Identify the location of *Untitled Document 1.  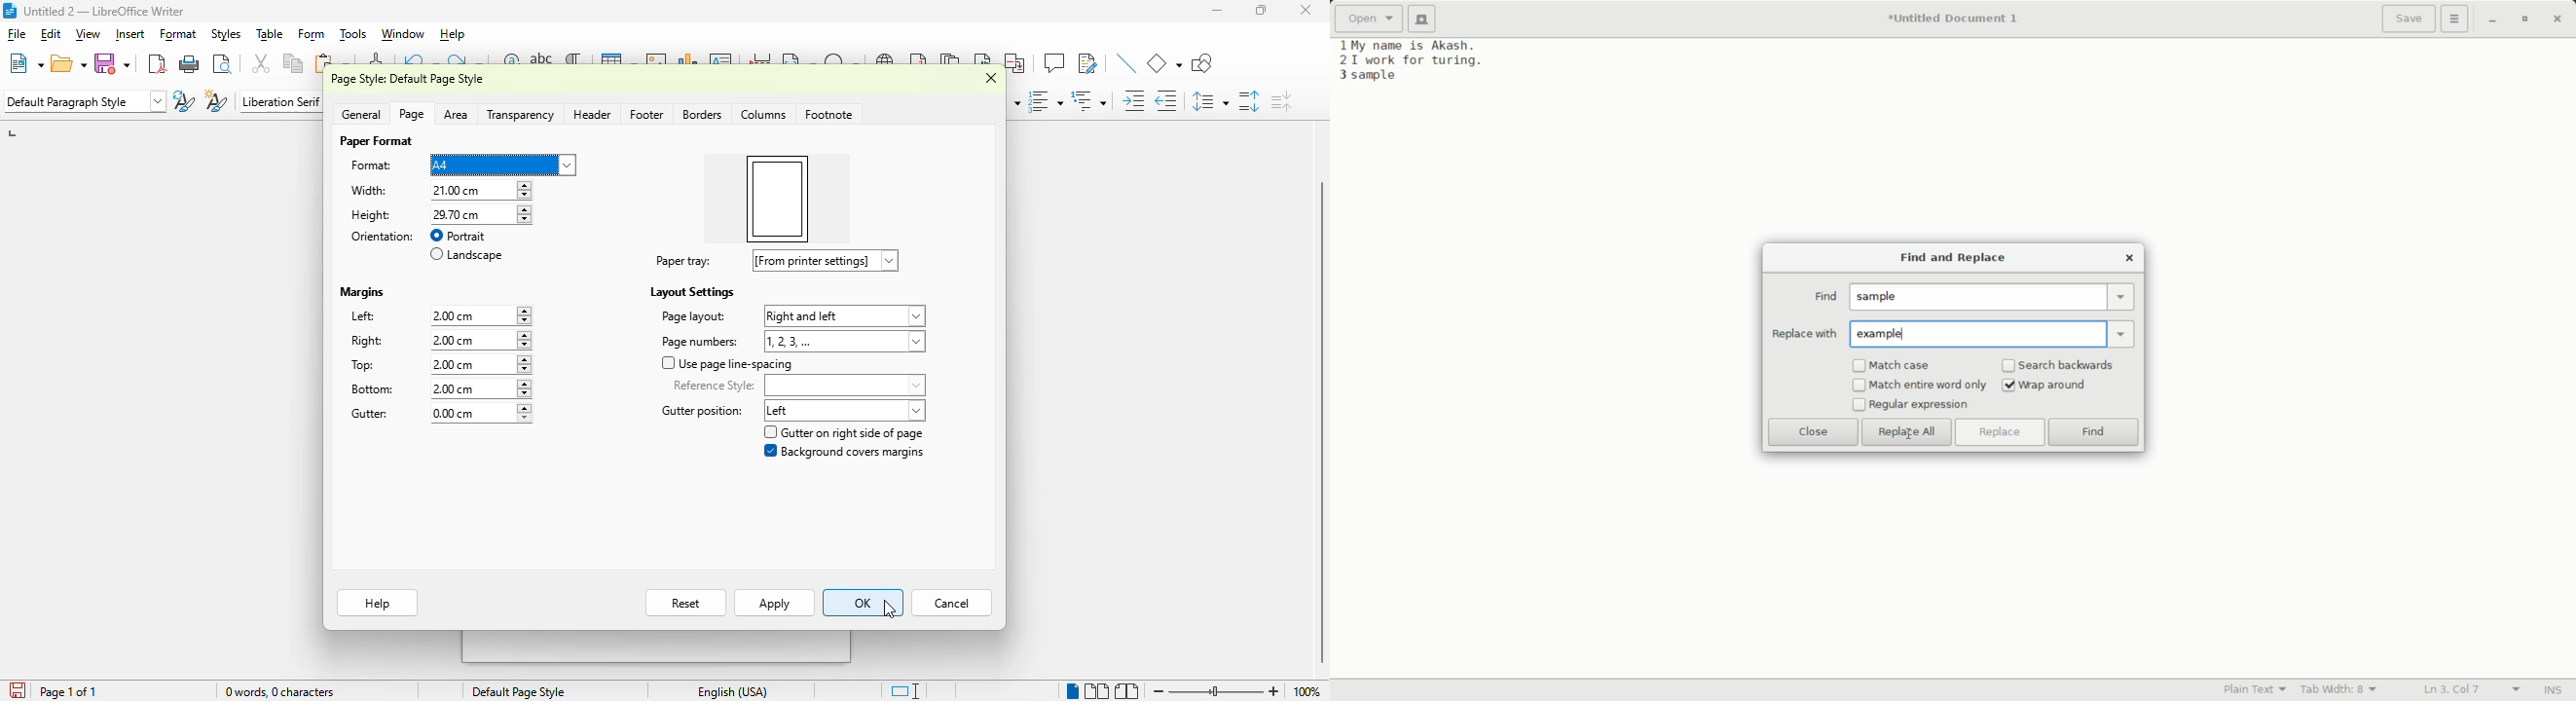
(1953, 20).